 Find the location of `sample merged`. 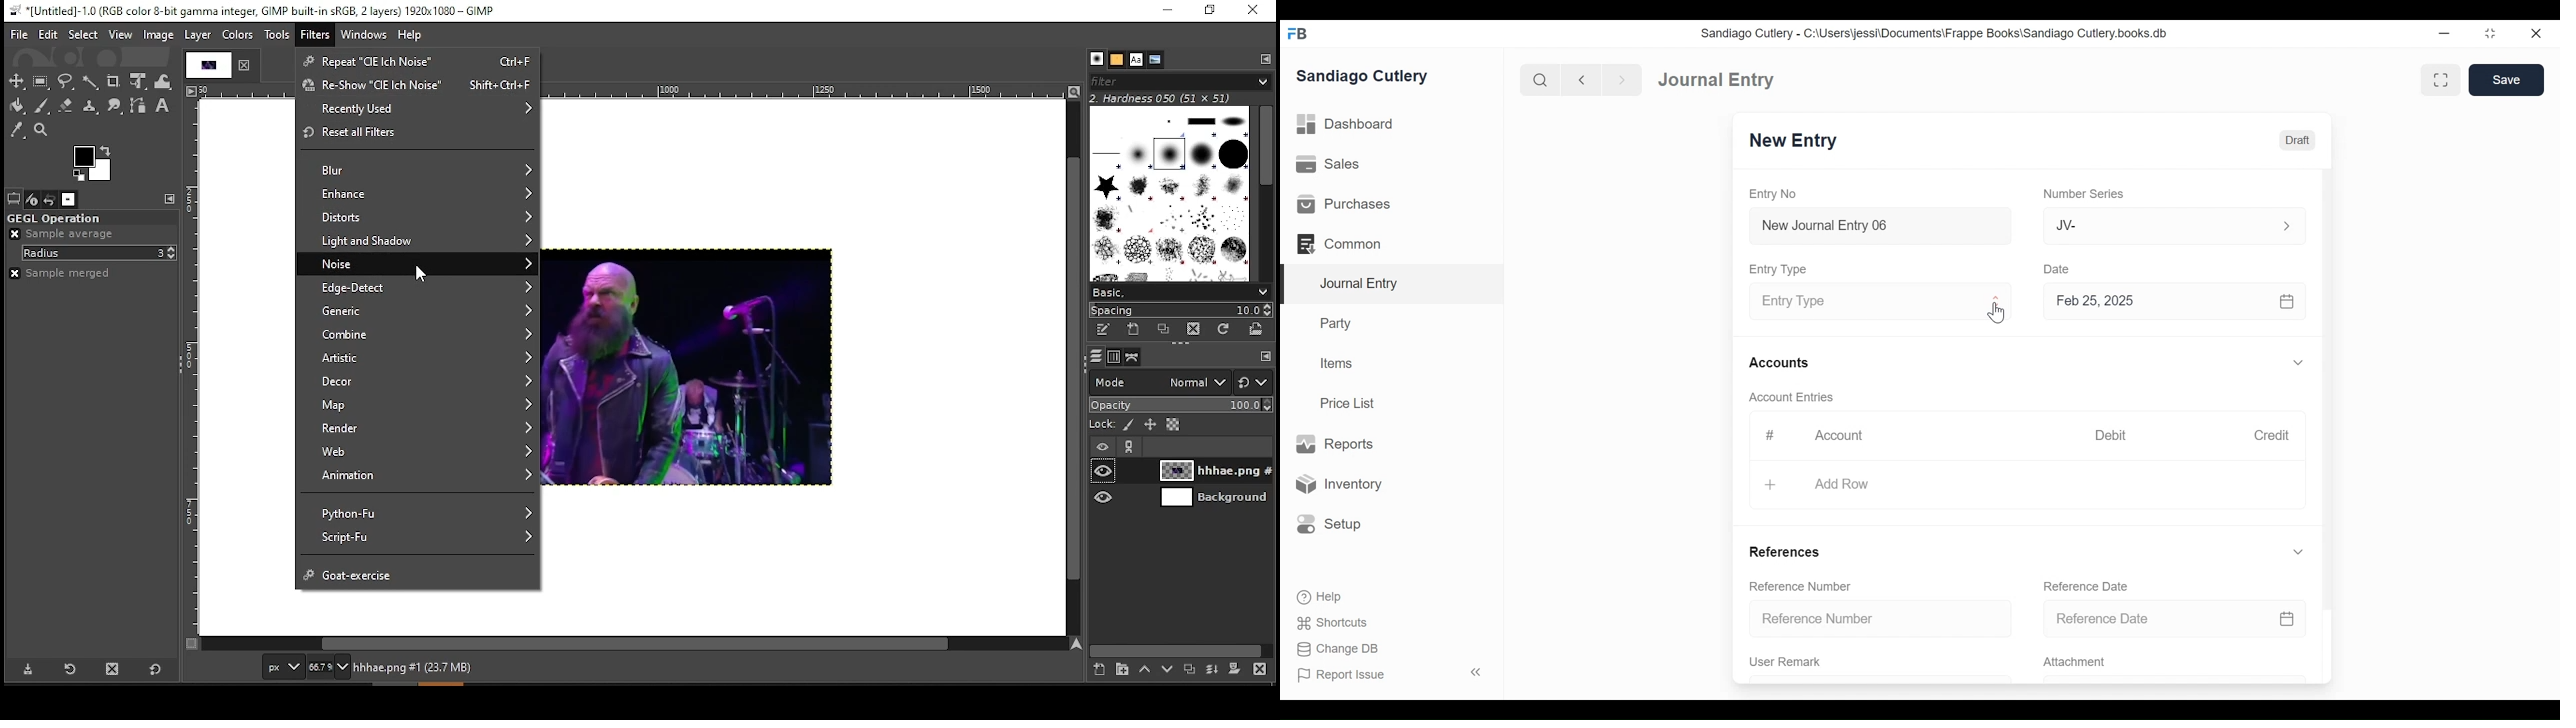

sample merged is located at coordinates (65, 273).